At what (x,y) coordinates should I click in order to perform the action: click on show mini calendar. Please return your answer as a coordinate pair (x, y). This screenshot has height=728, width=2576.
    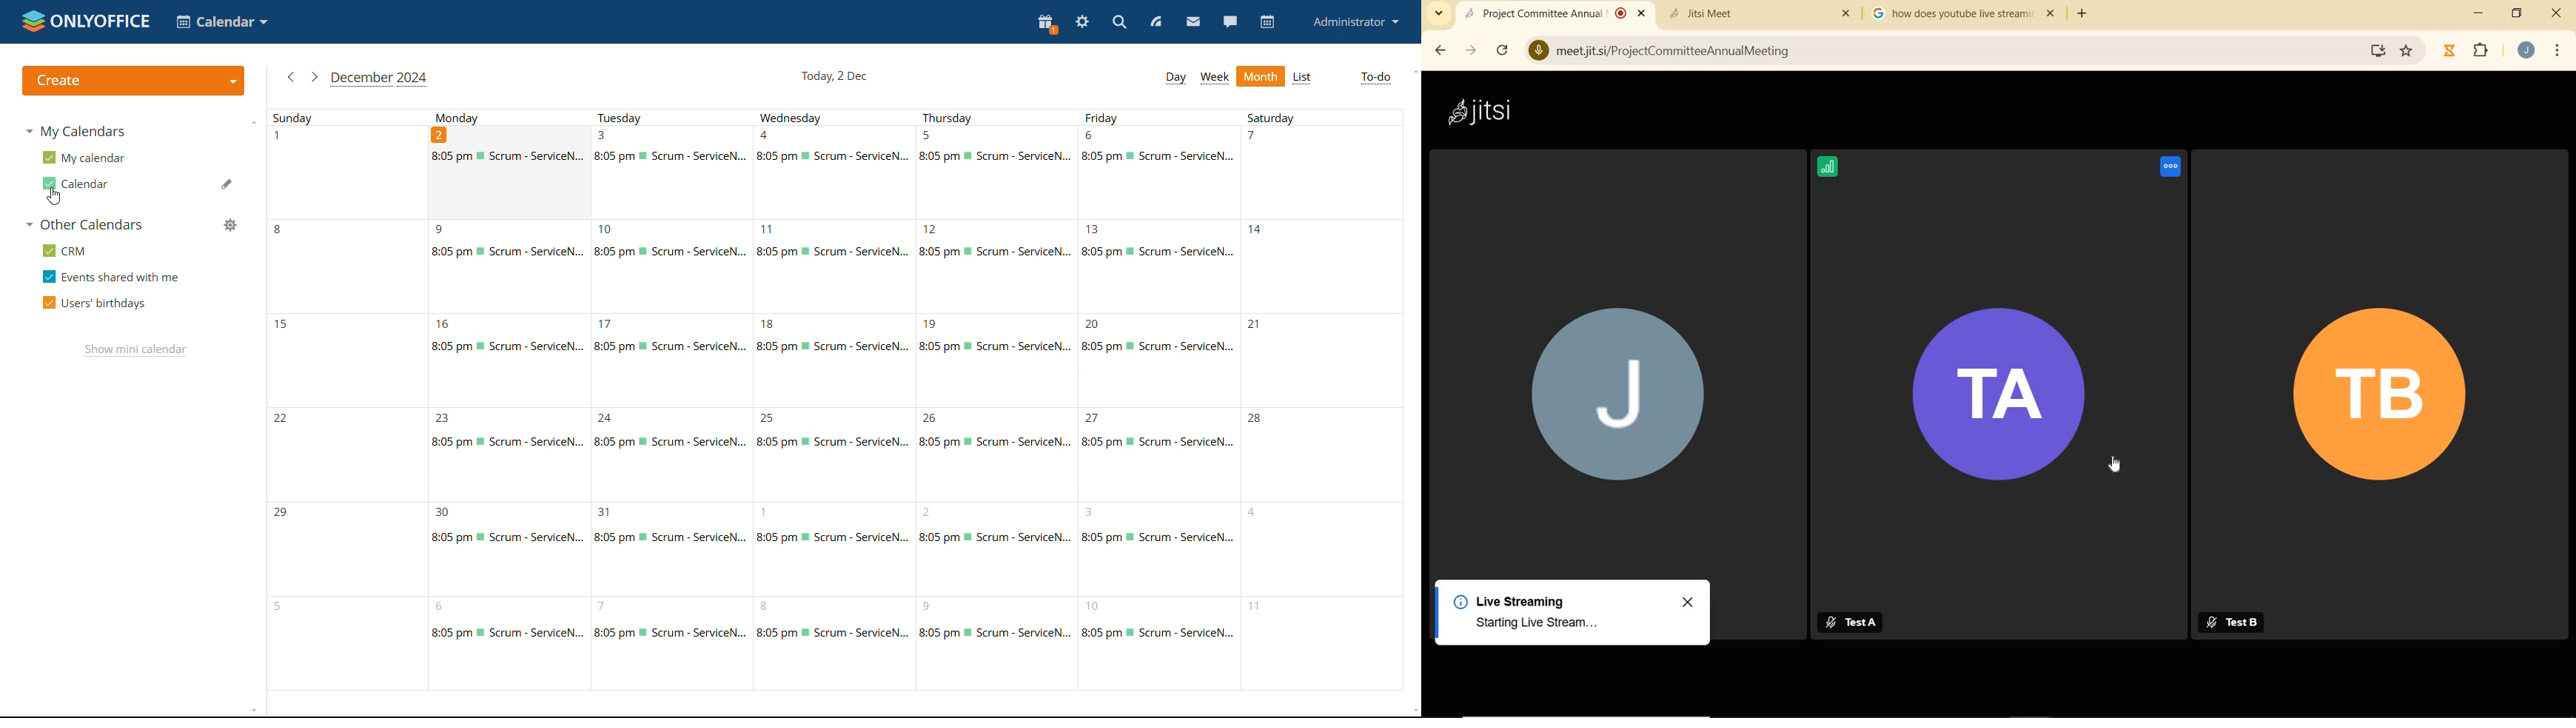
    Looking at the image, I should click on (135, 350).